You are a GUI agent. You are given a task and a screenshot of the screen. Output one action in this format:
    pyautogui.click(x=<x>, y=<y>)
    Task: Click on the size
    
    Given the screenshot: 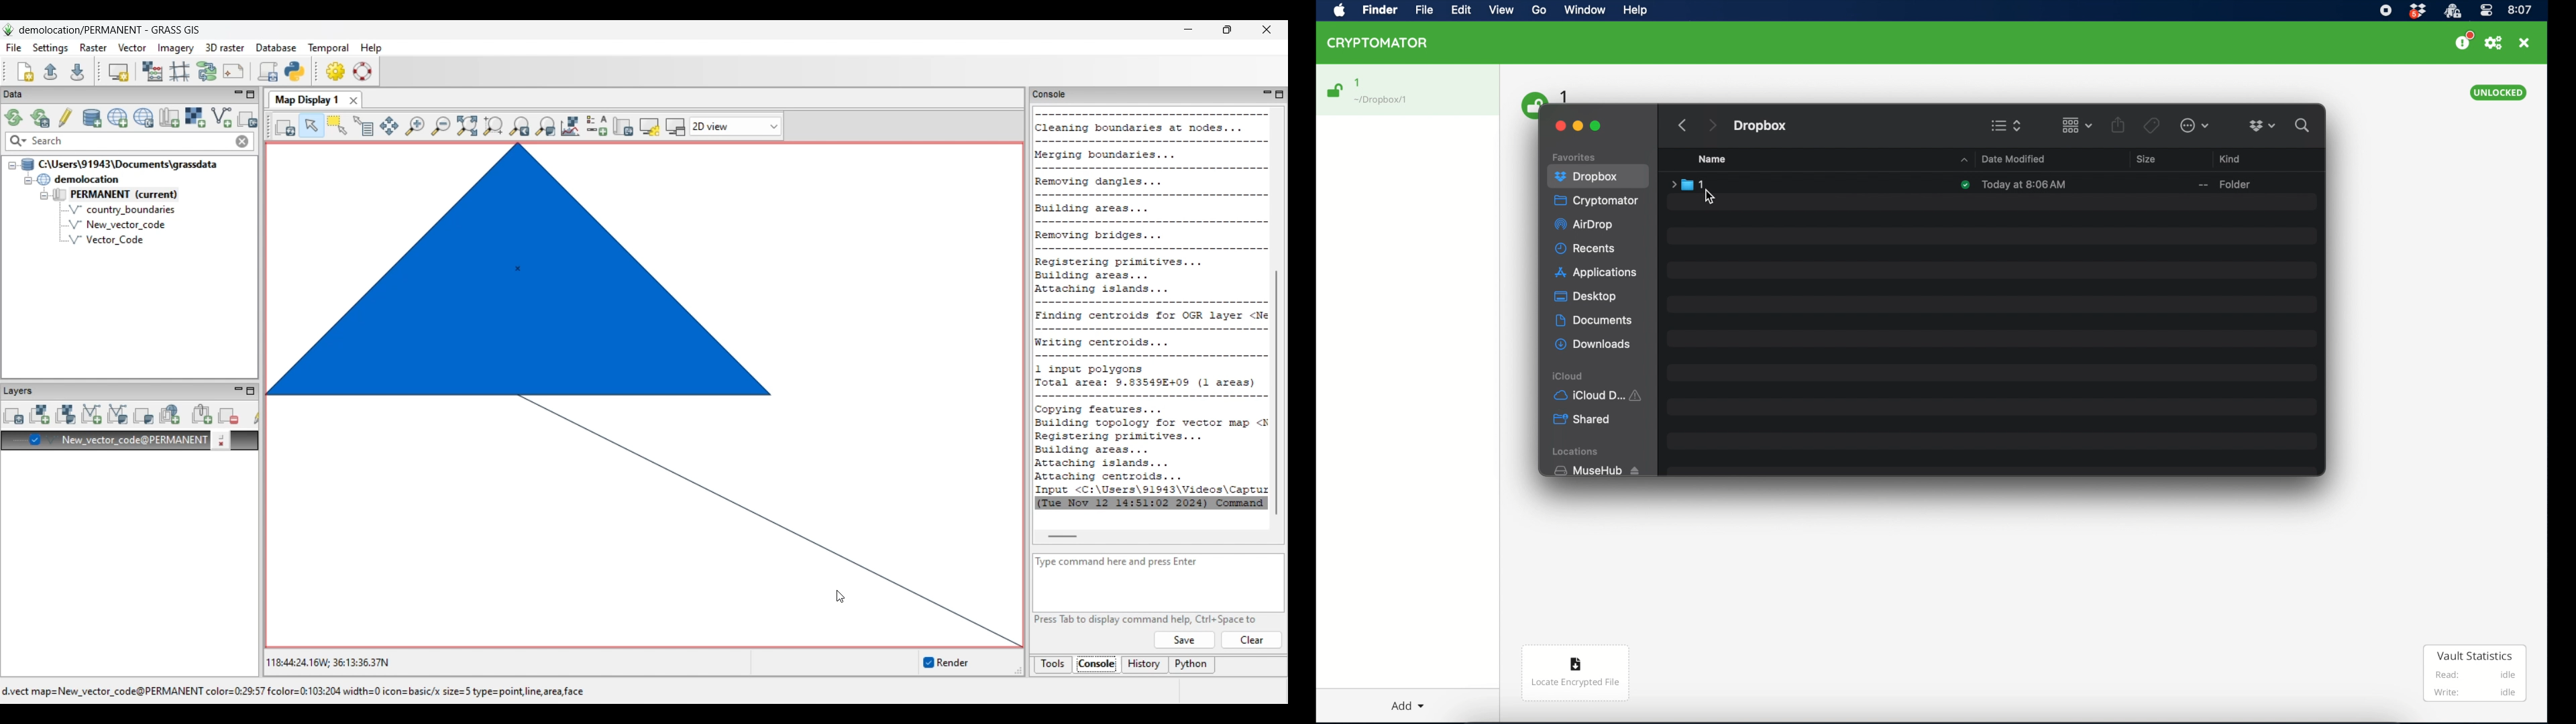 What is the action you would take?
    pyautogui.click(x=2147, y=158)
    